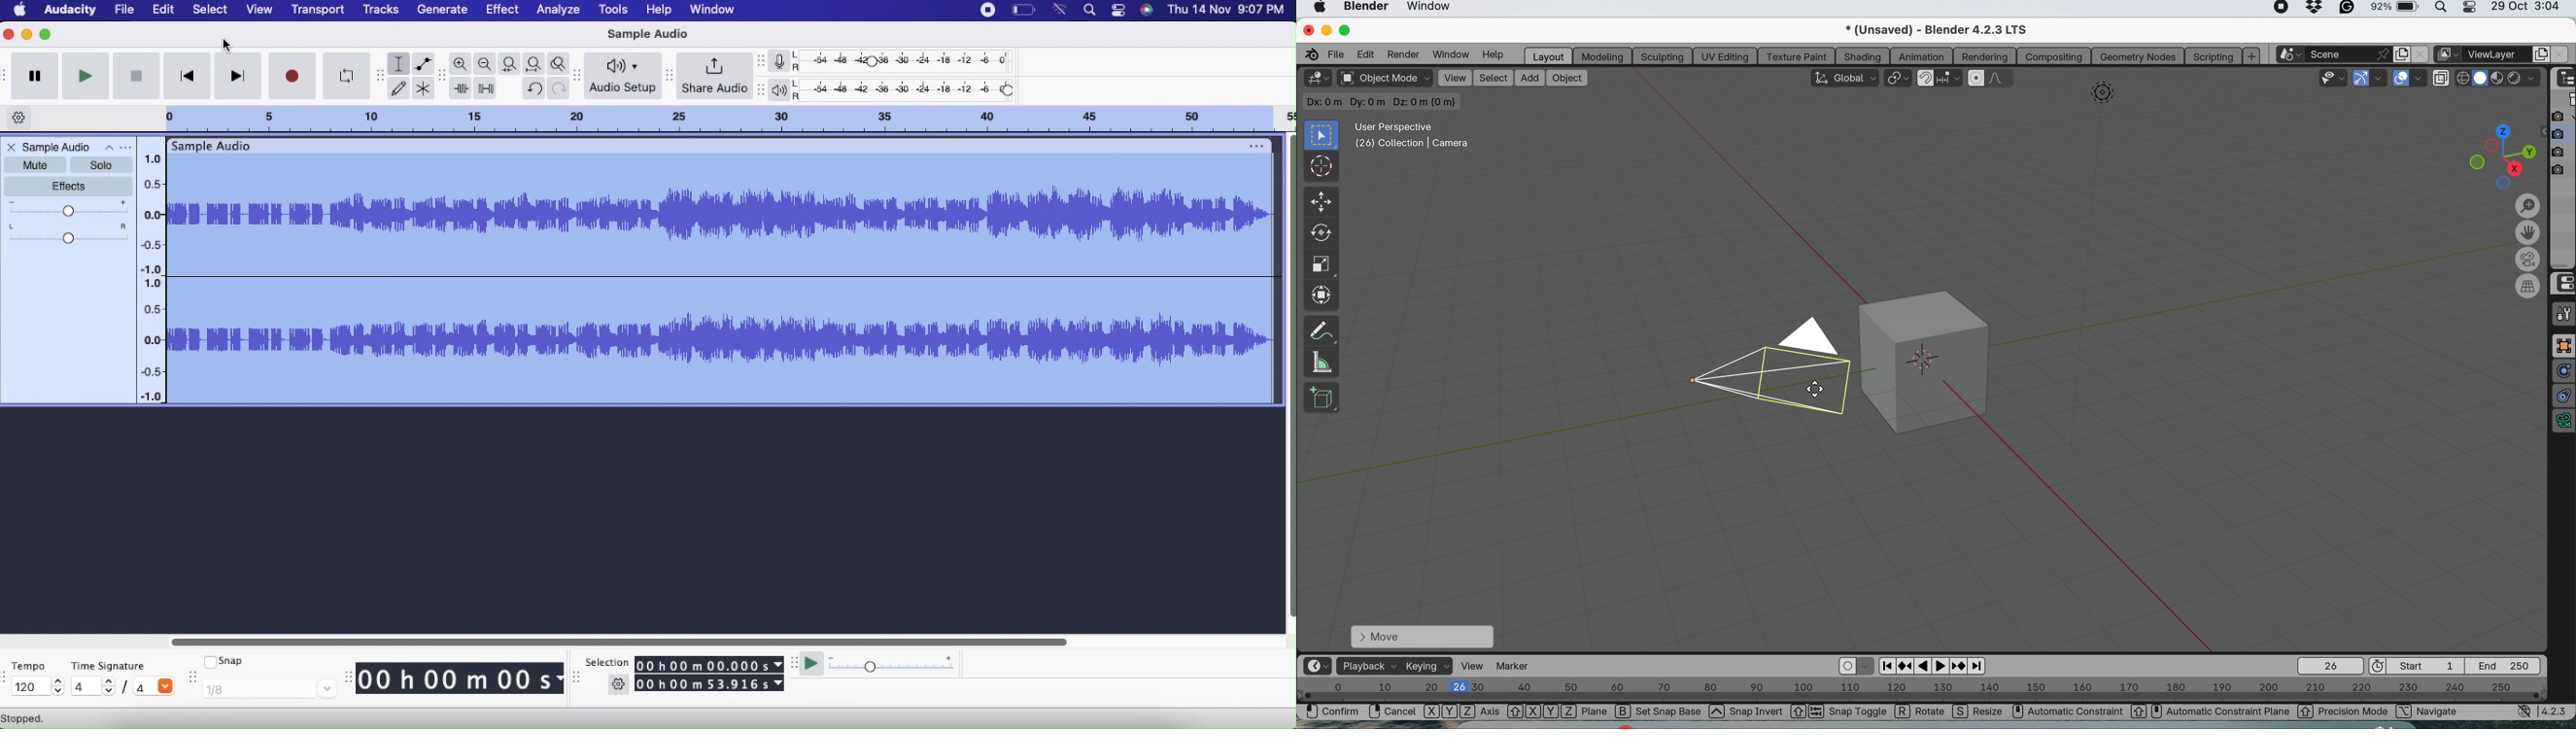 Image resolution: width=2576 pixels, height=756 pixels. I want to click on 00 h 00 m 00.000 s, so click(710, 665).